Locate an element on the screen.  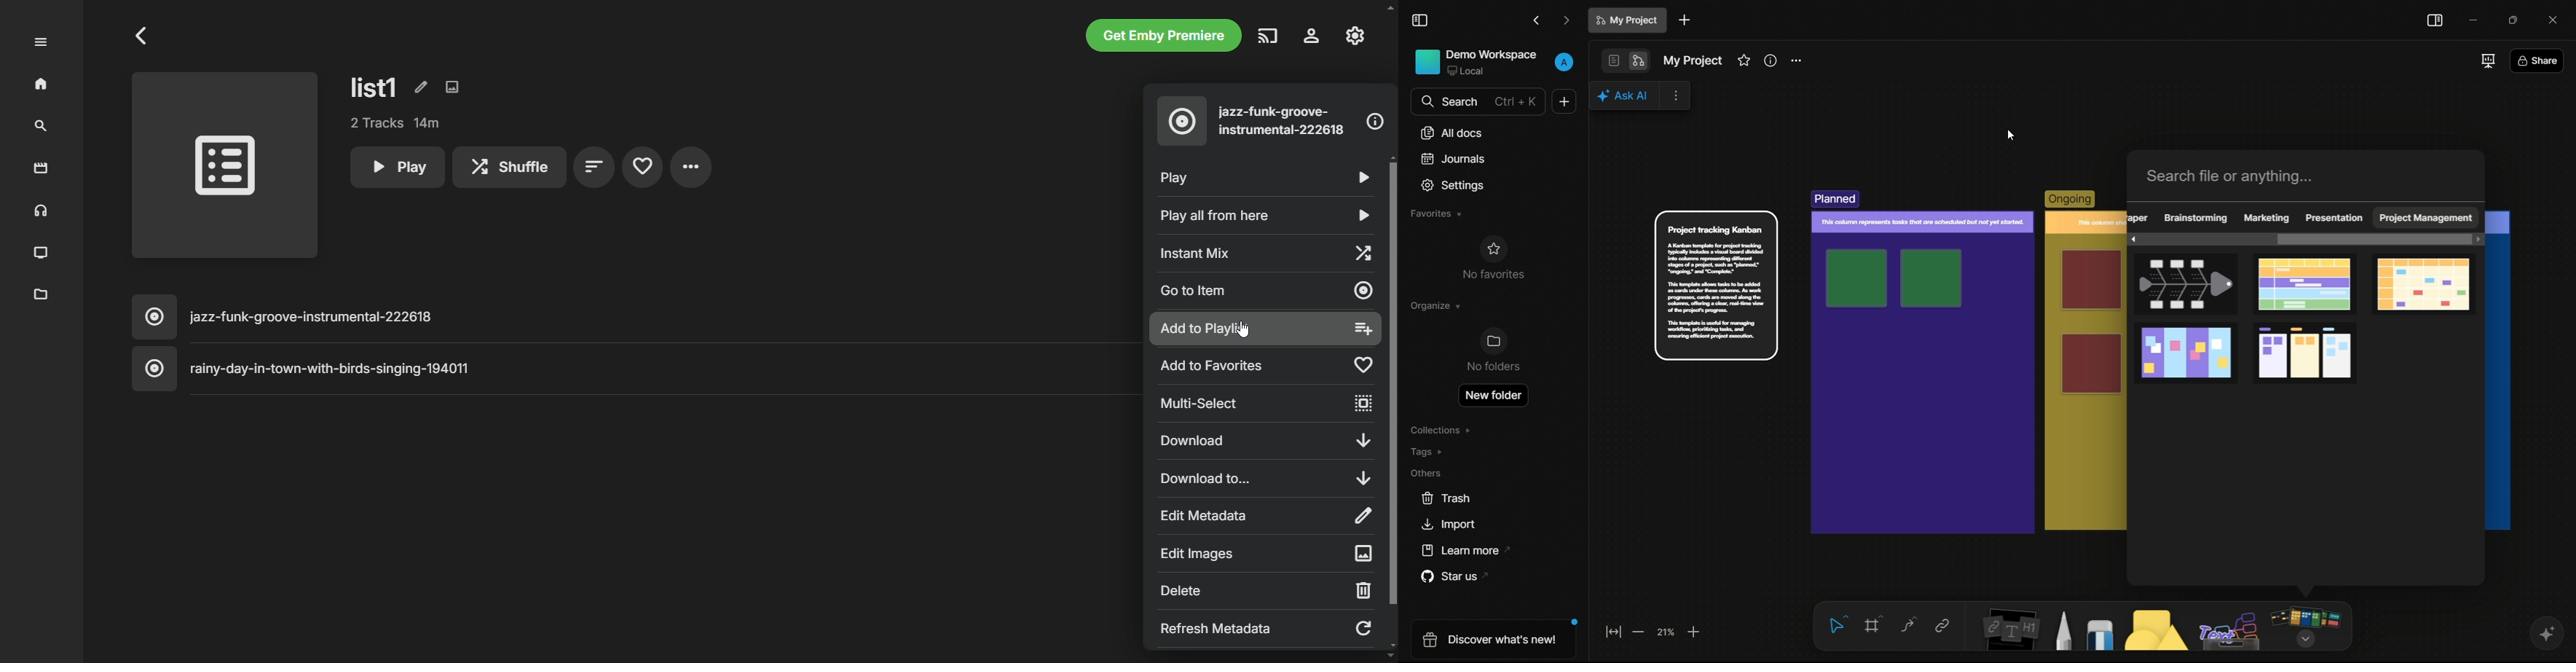
pencil and pen is located at coordinates (2062, 630).